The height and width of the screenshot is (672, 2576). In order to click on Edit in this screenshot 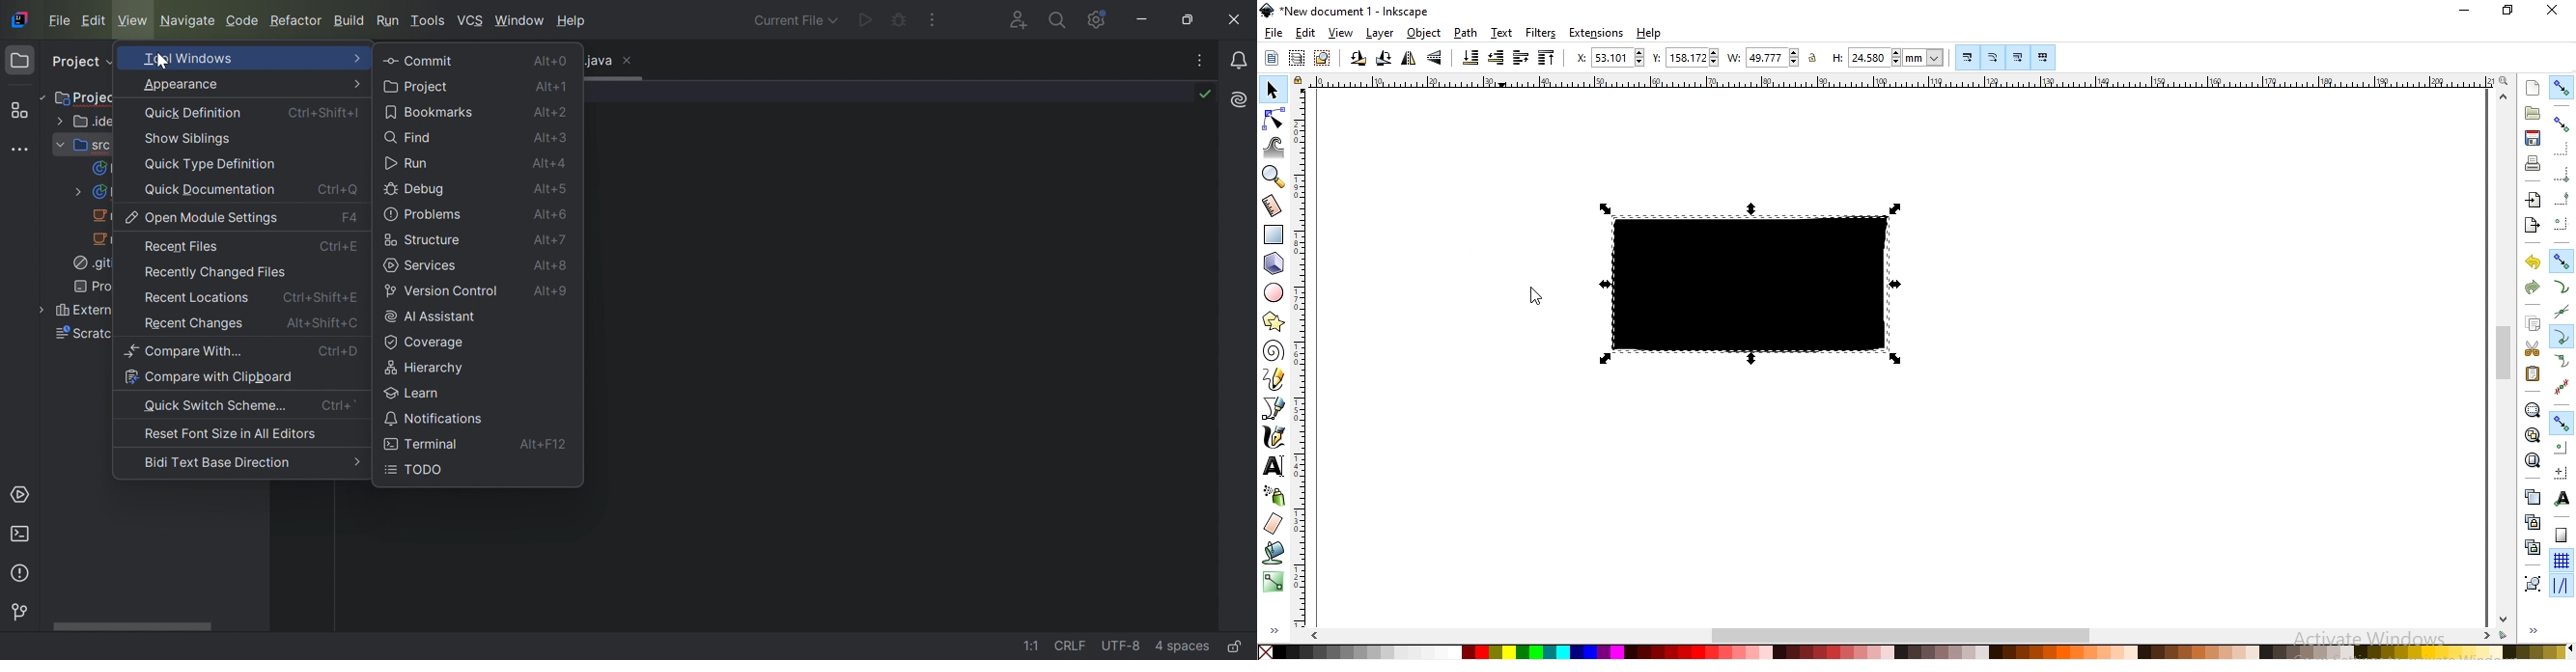, I will do `click(94, 20)`.